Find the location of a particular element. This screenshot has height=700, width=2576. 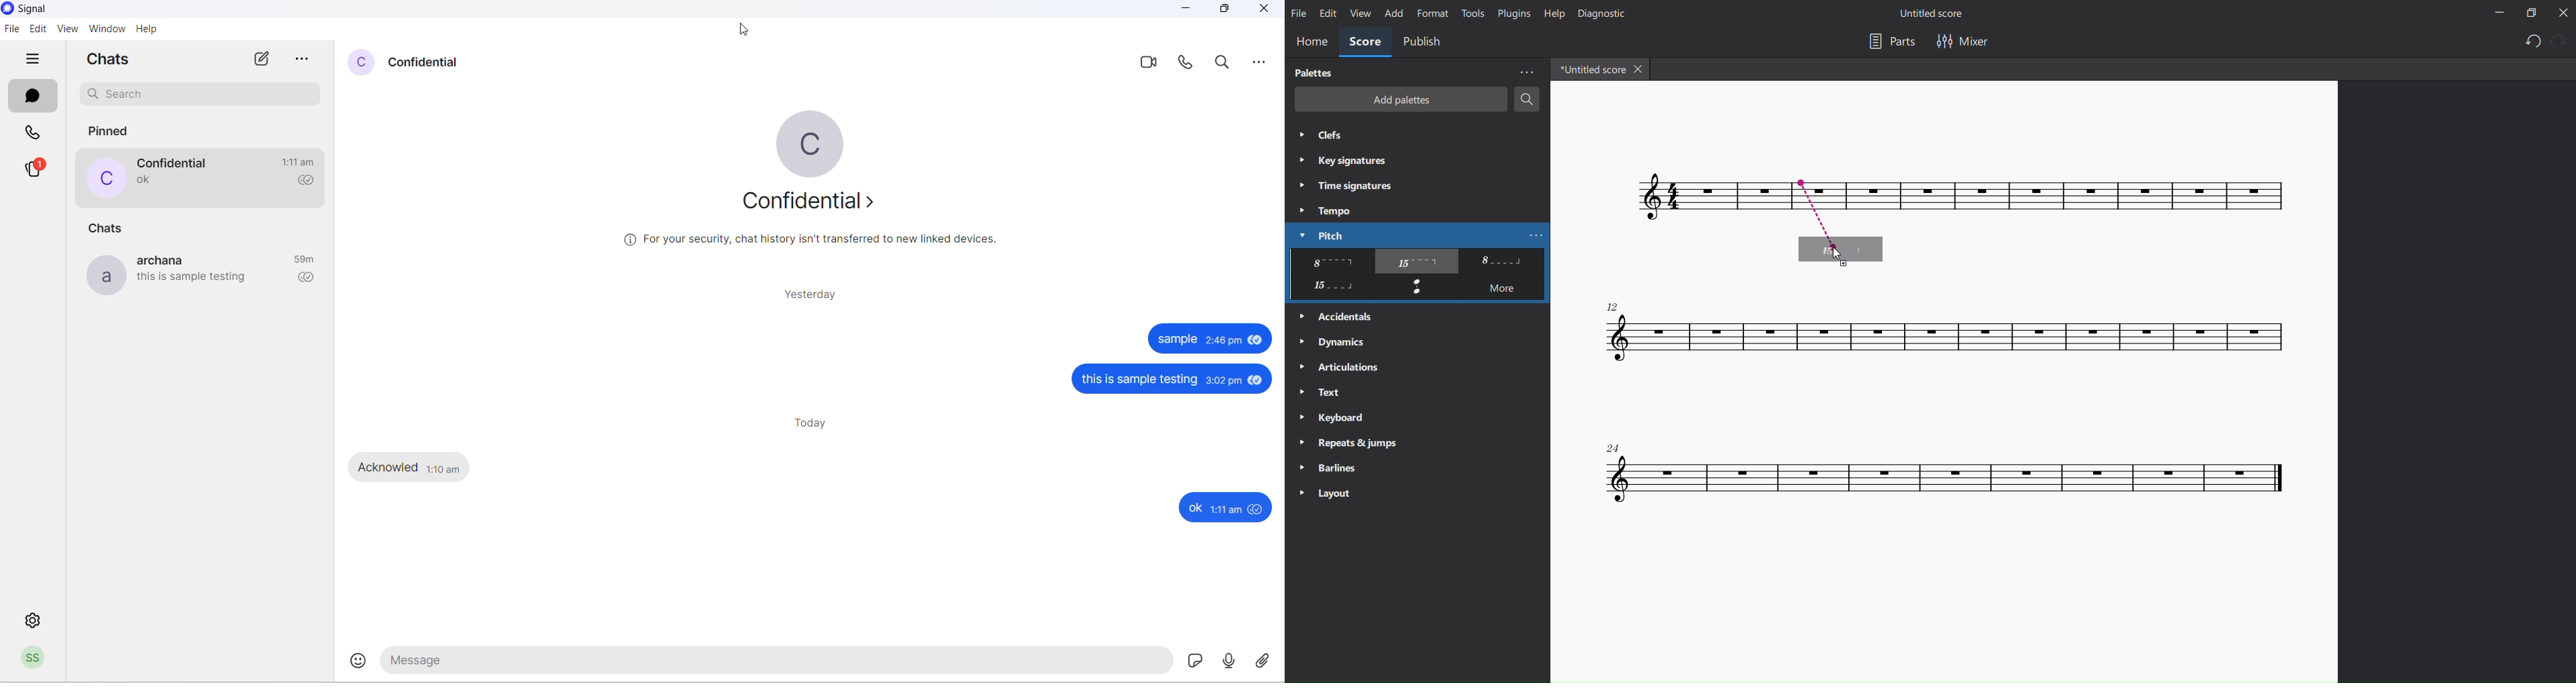

more options is located at coordinates (1264, 64).